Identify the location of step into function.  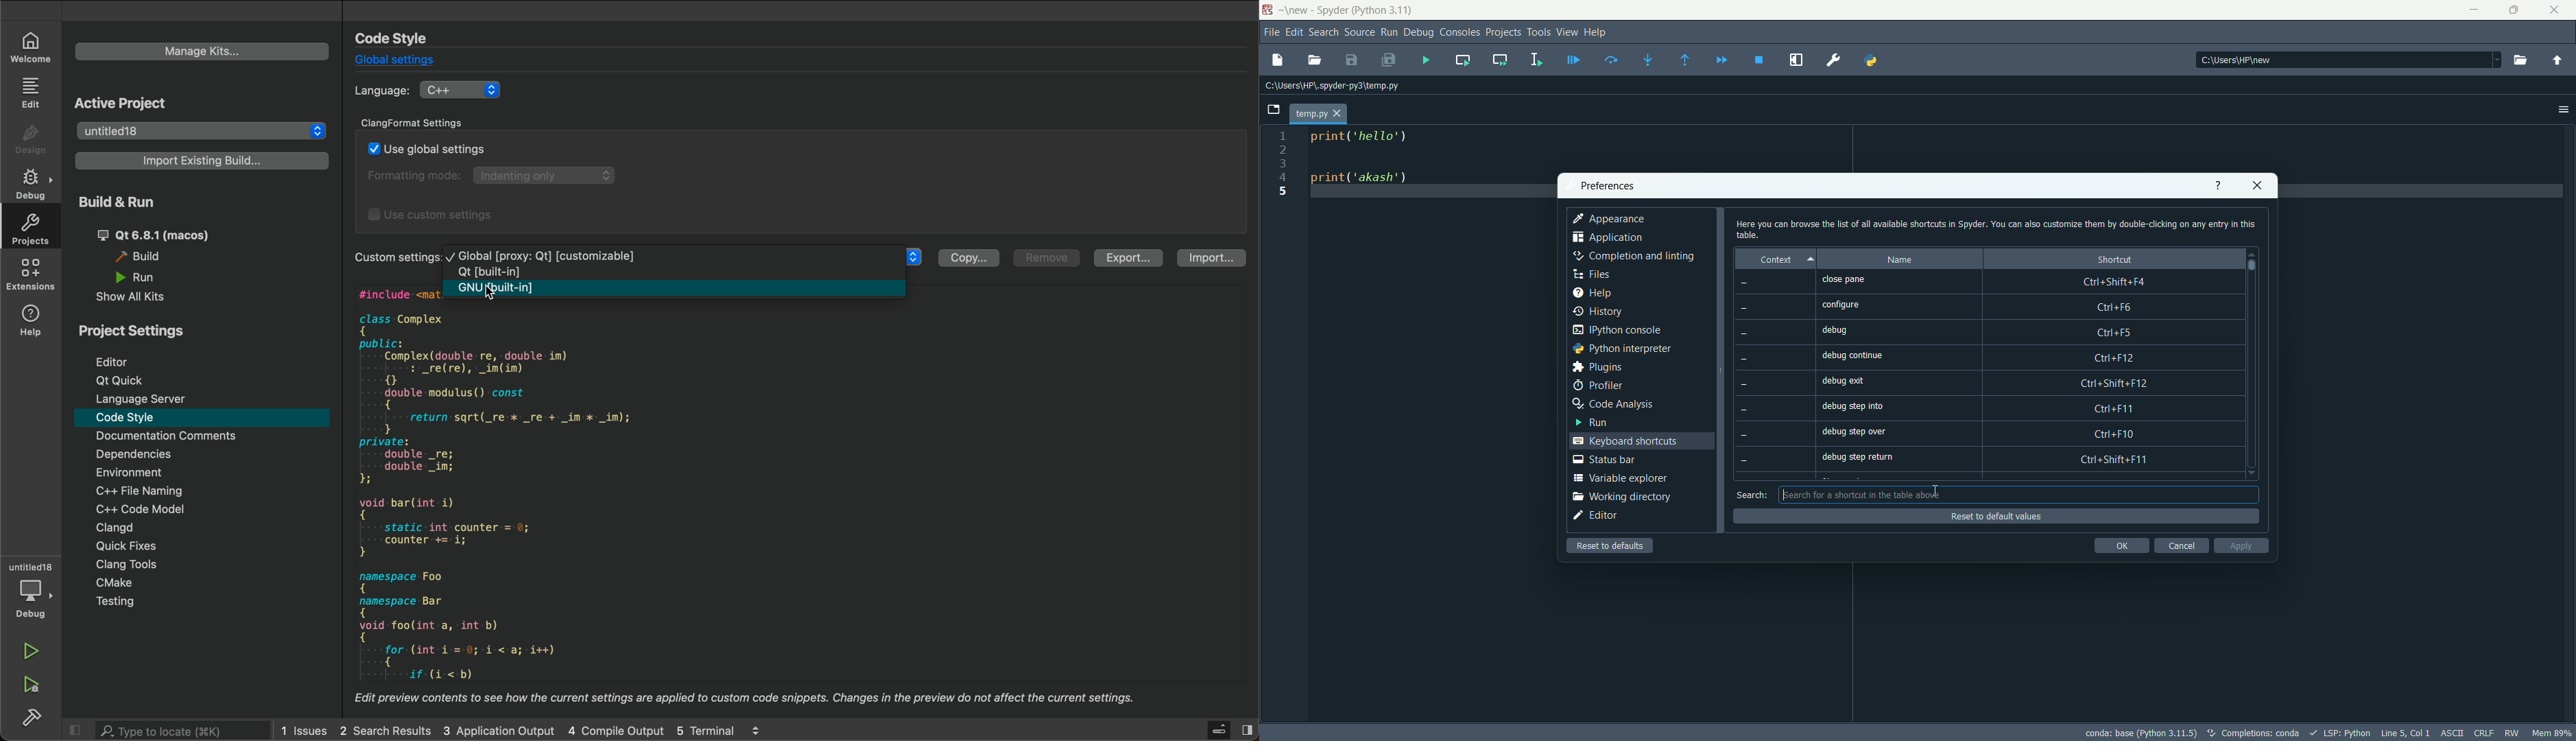
(1649, 58).